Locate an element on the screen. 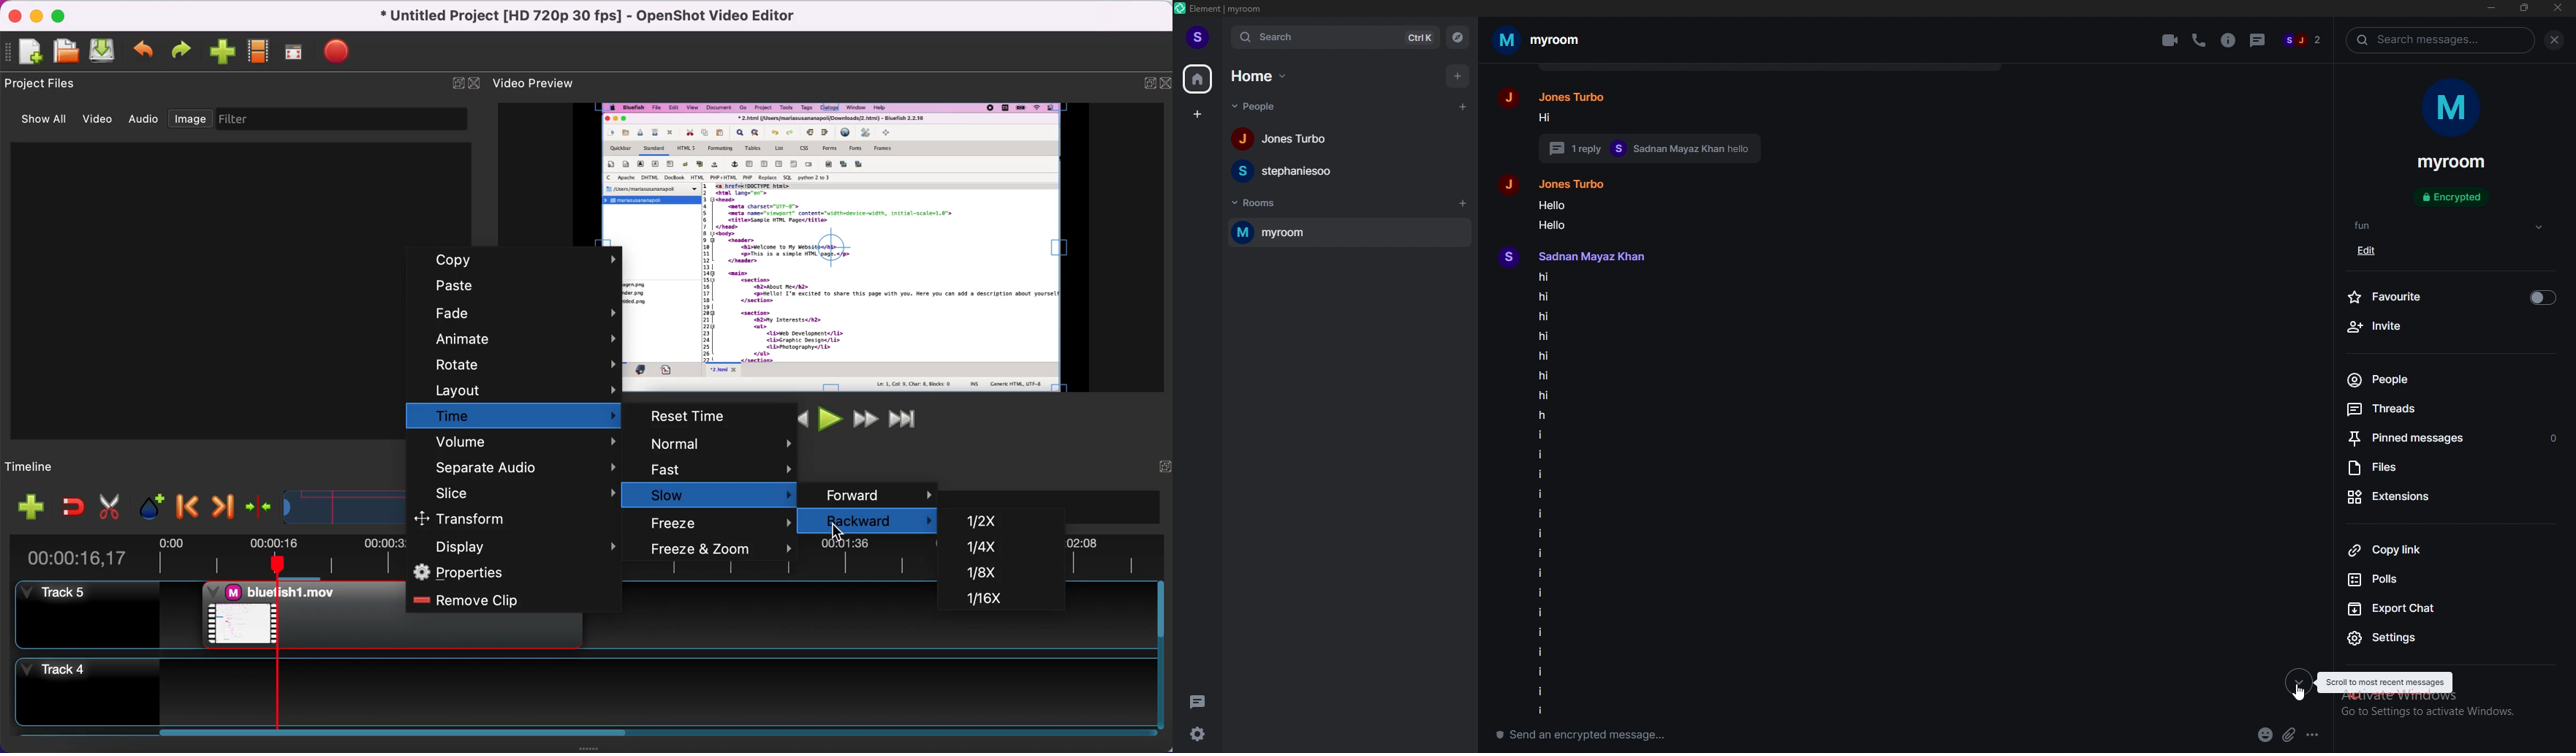  dropdown is located at coordinates (2537, 227).